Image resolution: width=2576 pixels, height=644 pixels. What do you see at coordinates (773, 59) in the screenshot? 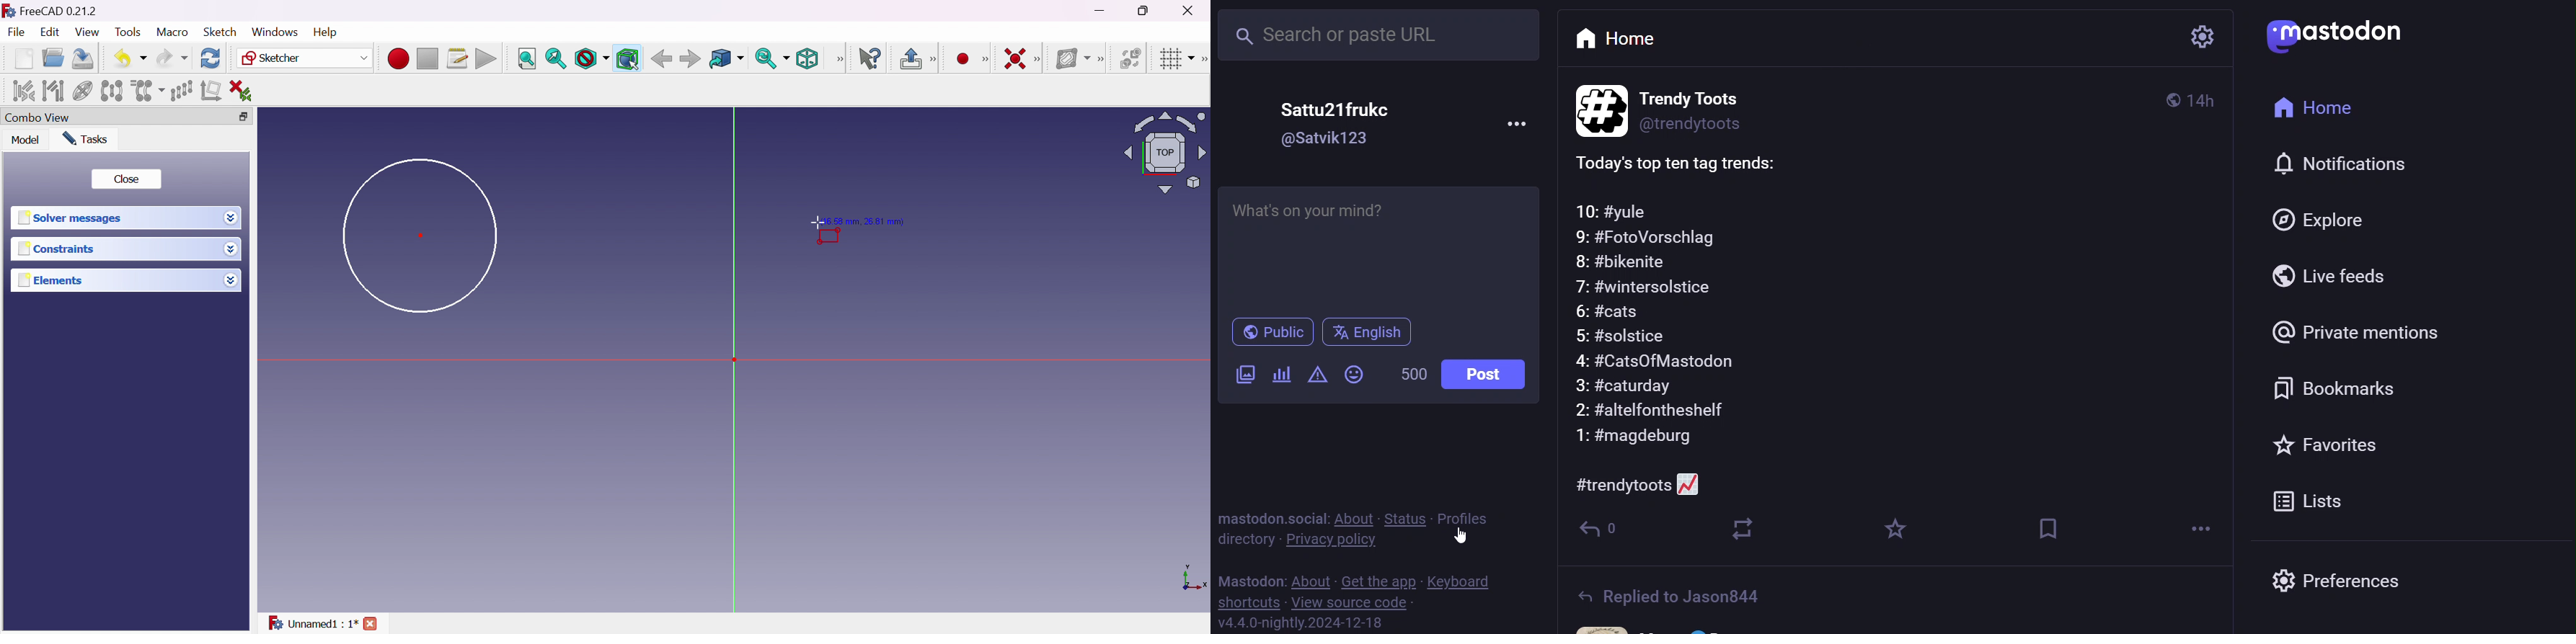
I see `` at bounding box center [773, 59].